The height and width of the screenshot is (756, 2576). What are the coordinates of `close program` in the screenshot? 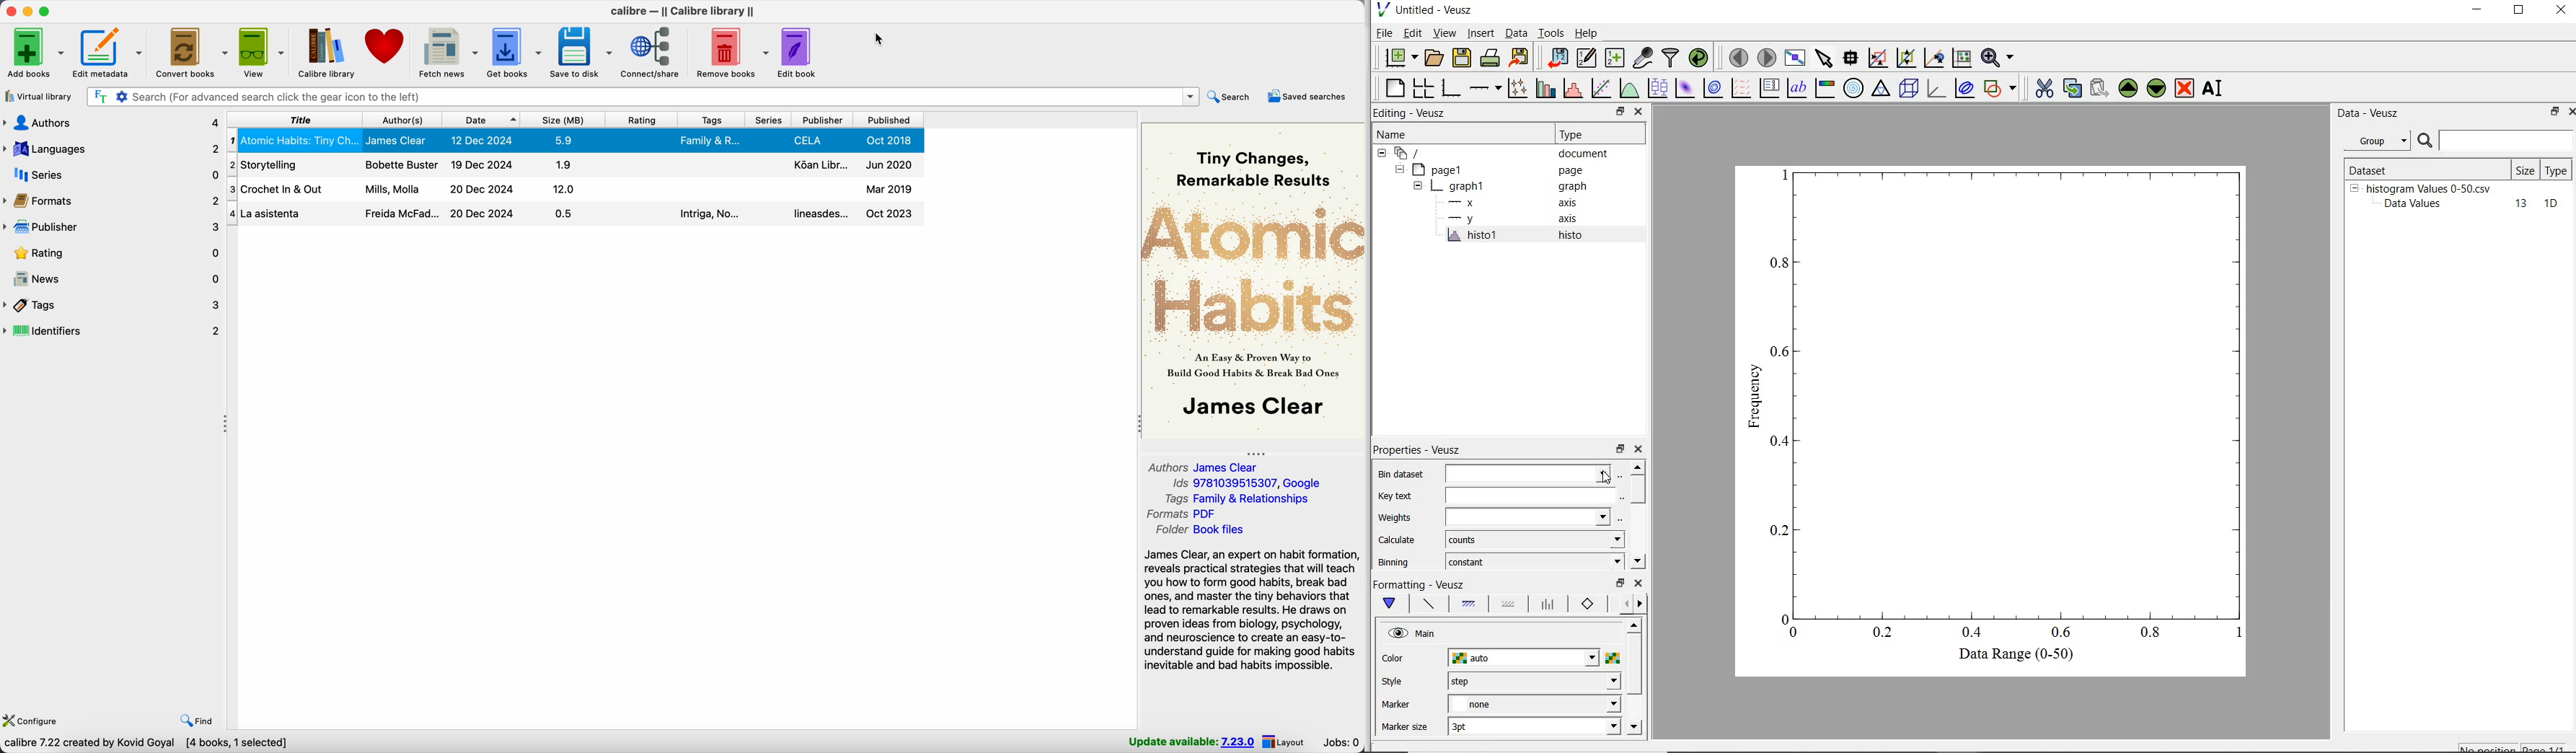 It's located at (9, 11).